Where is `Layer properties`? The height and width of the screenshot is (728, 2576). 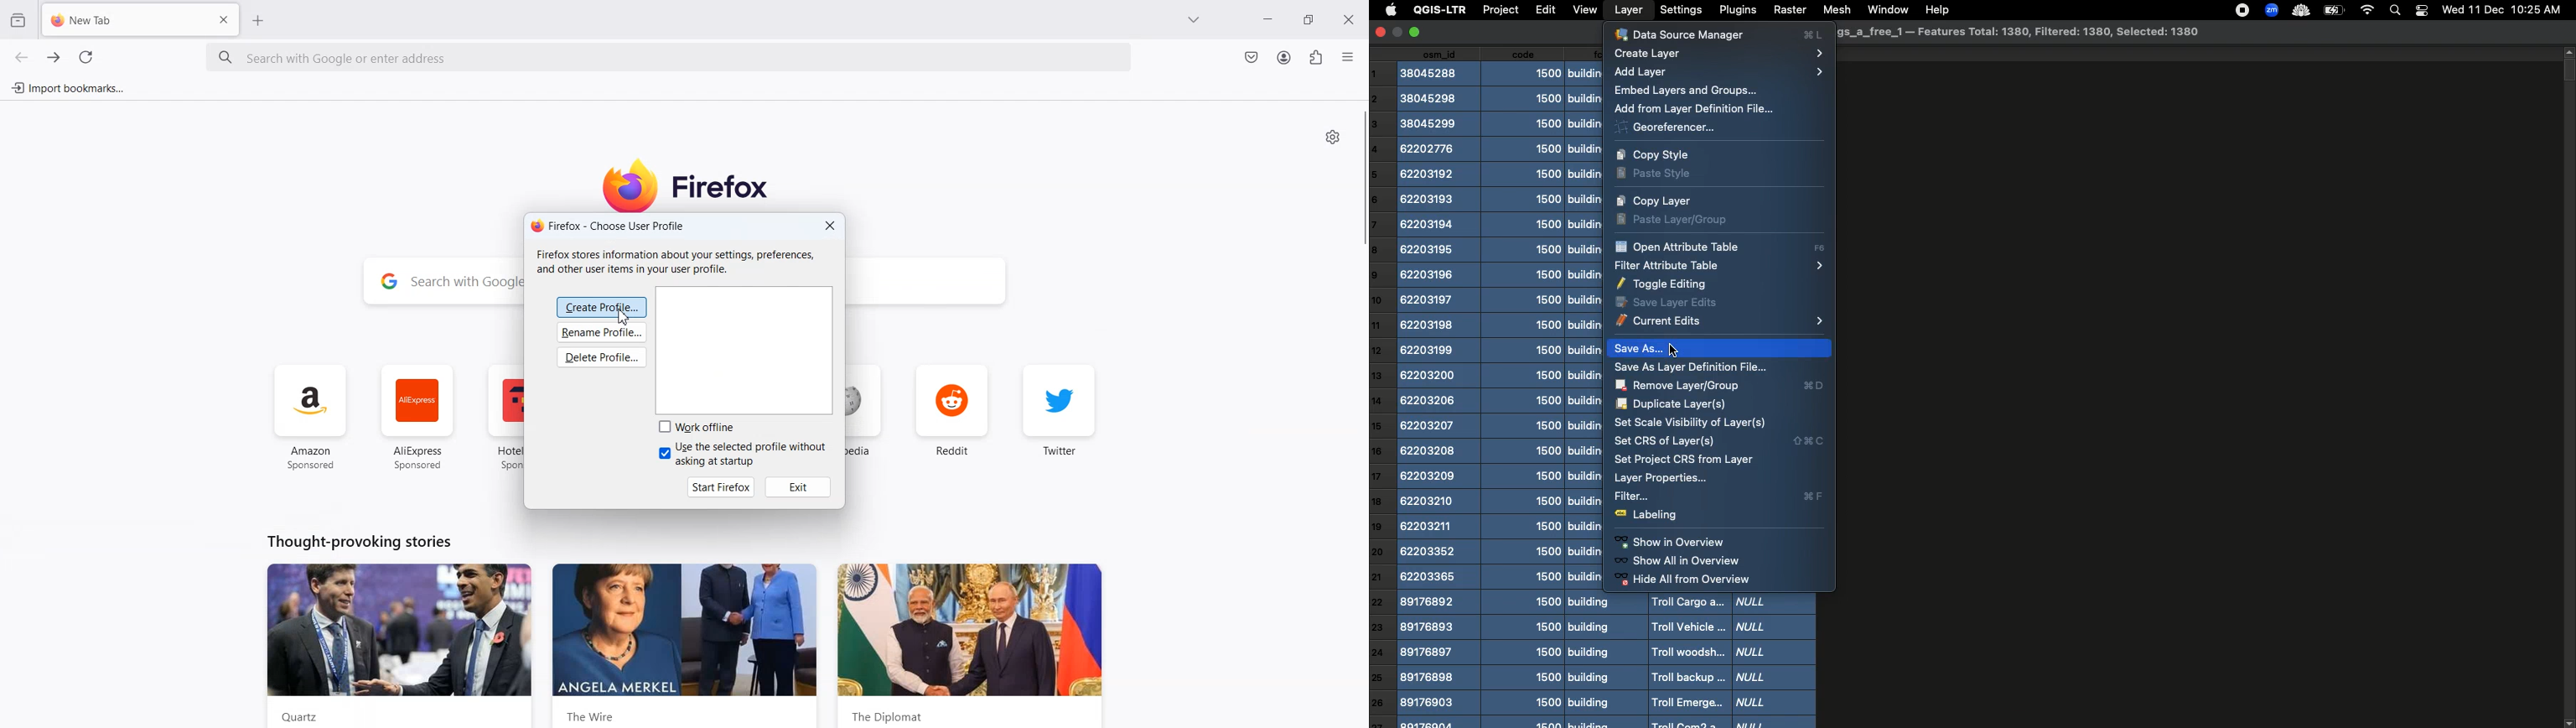 Layer properties is located at coordinates (1659, 479).